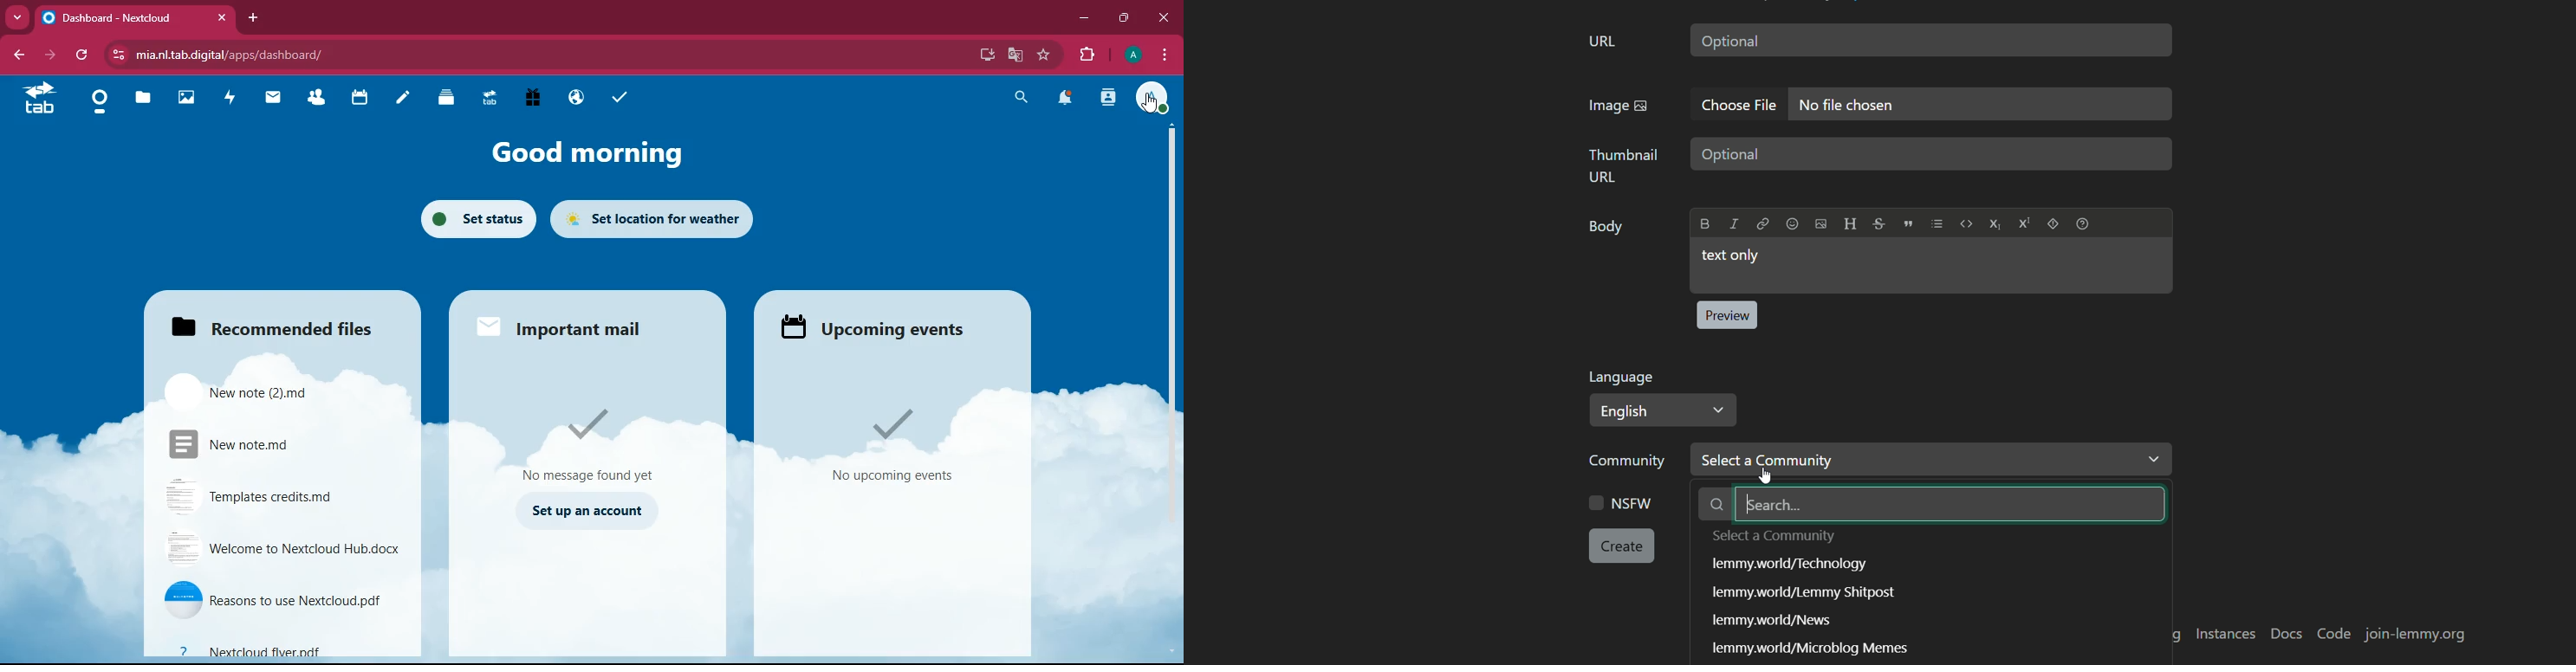 This screenshot has width=2576, height=672. Describe the element at coordinates (320, 99) in the screenshot. I see `friends` at that location.